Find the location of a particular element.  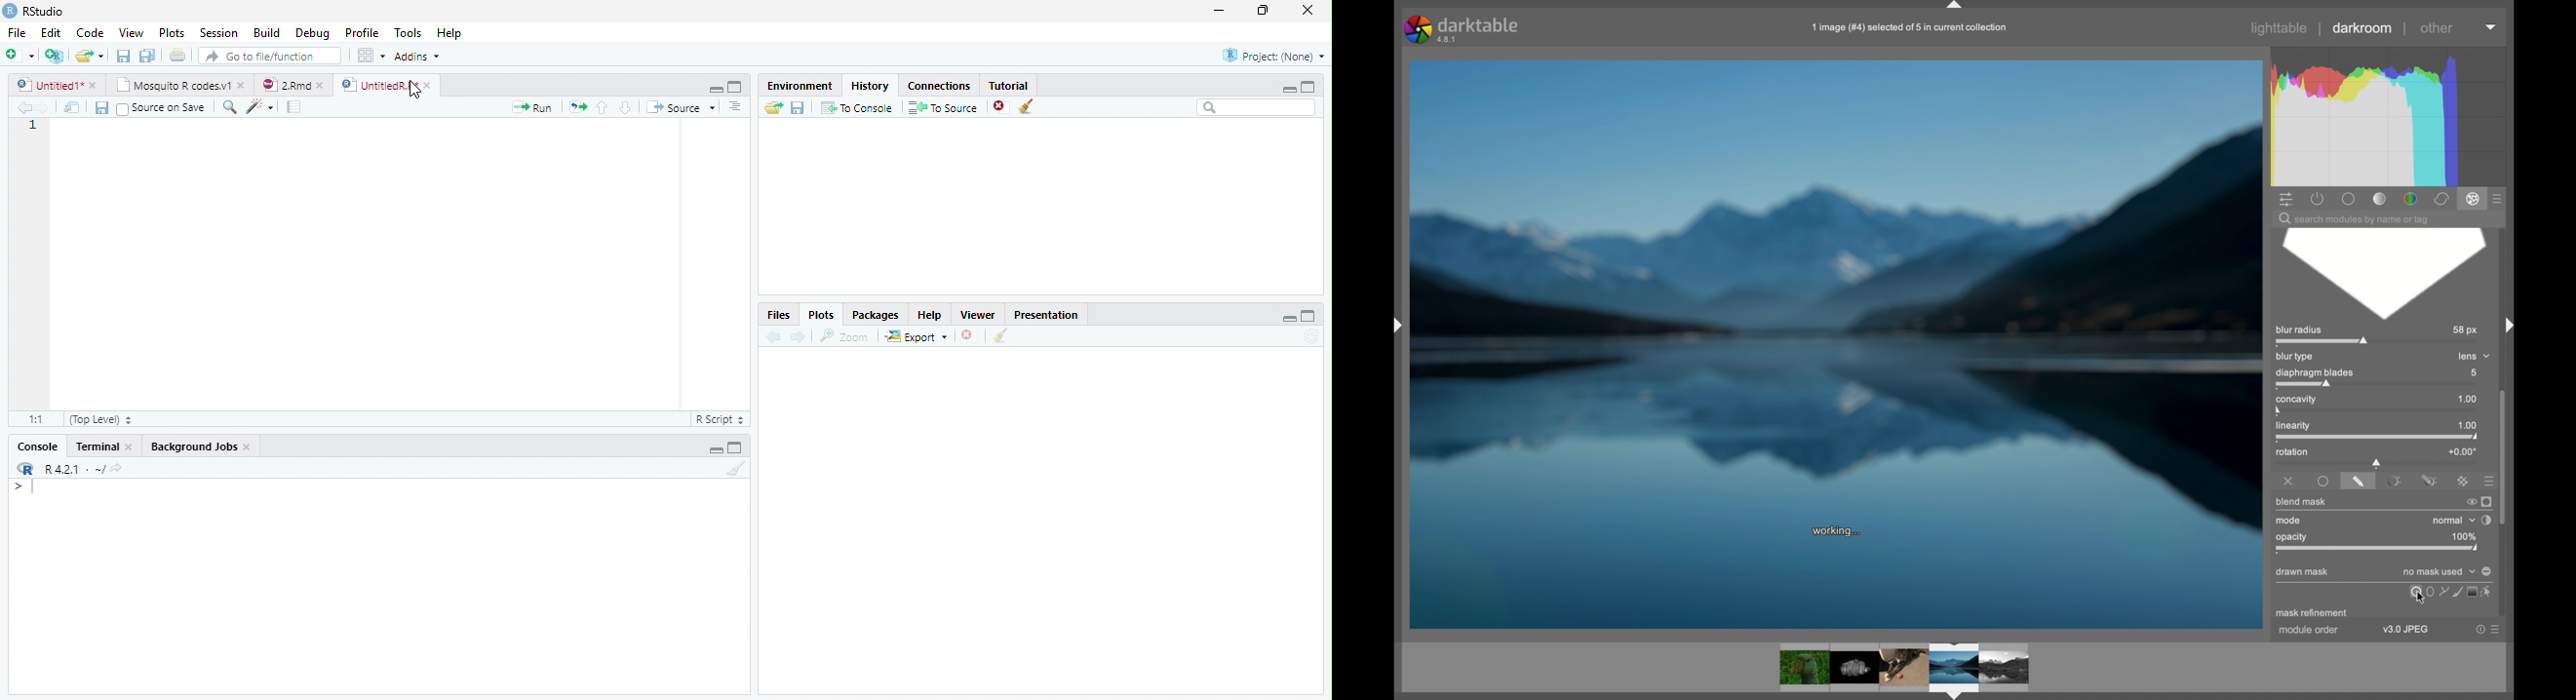

dropdown menu is located at coordinates (2492, 28).